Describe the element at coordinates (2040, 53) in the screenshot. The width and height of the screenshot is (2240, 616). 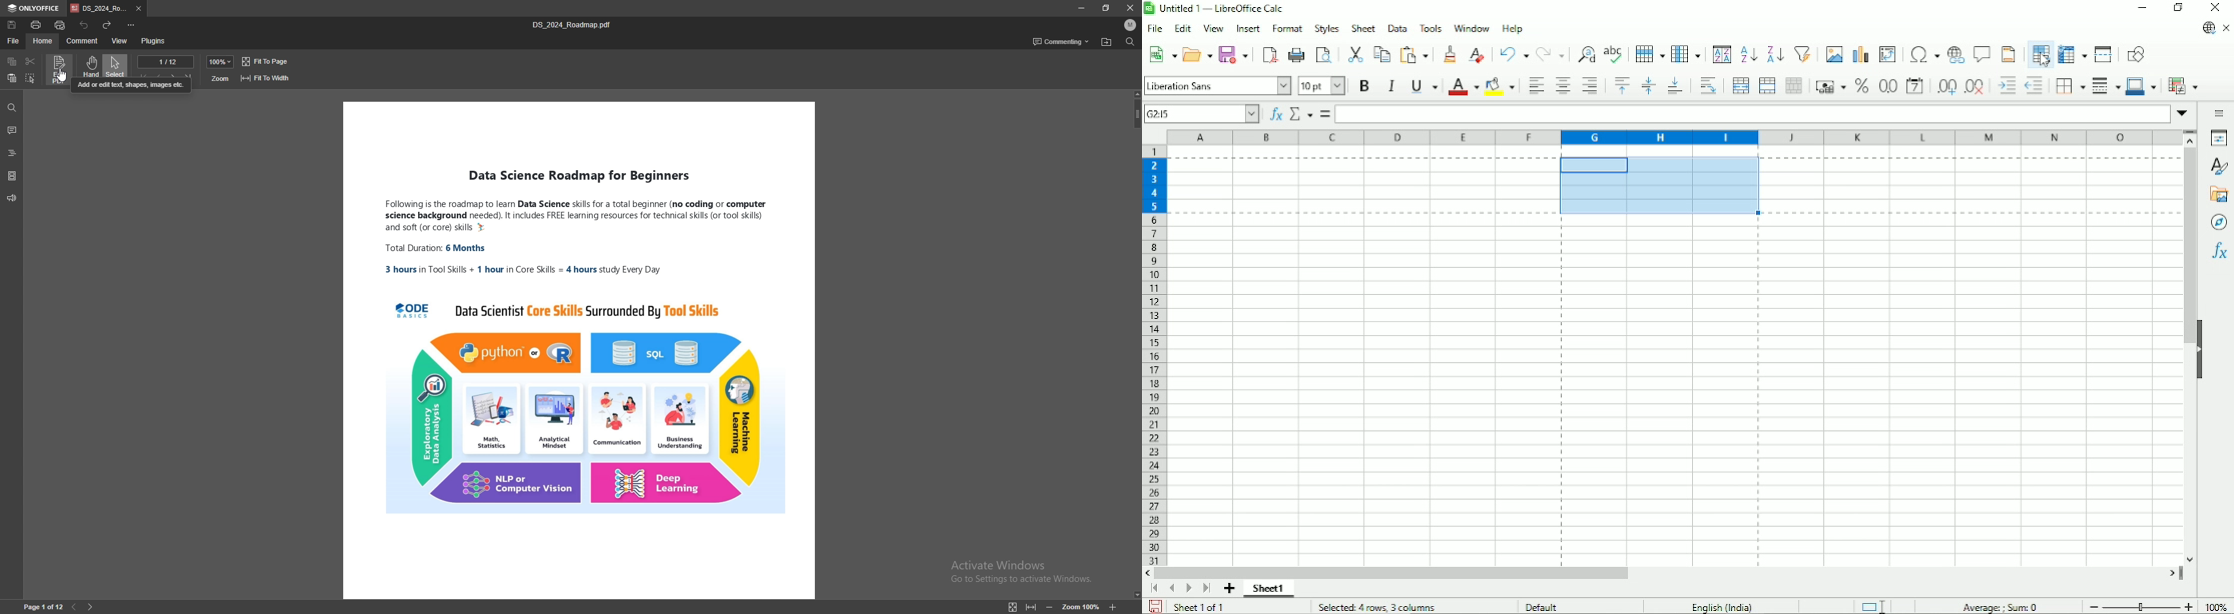
I see `Define print area` at that location.